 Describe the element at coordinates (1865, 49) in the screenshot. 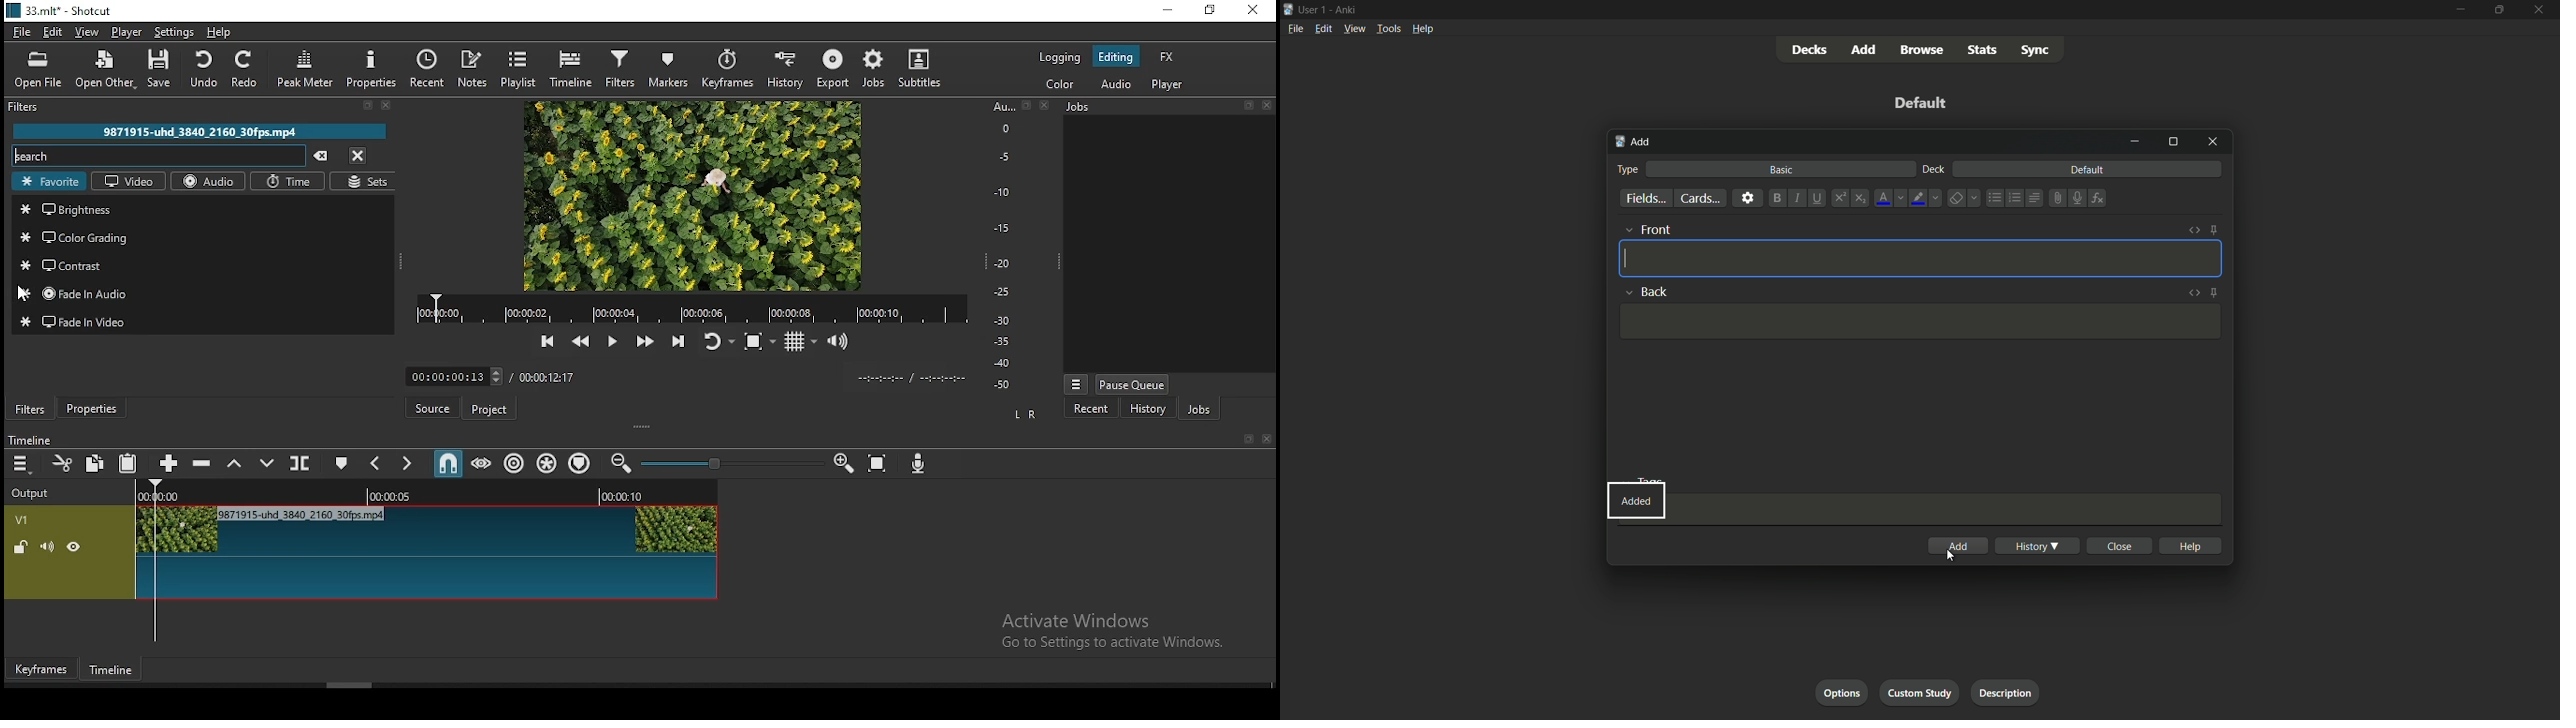

I see `add` at that location.